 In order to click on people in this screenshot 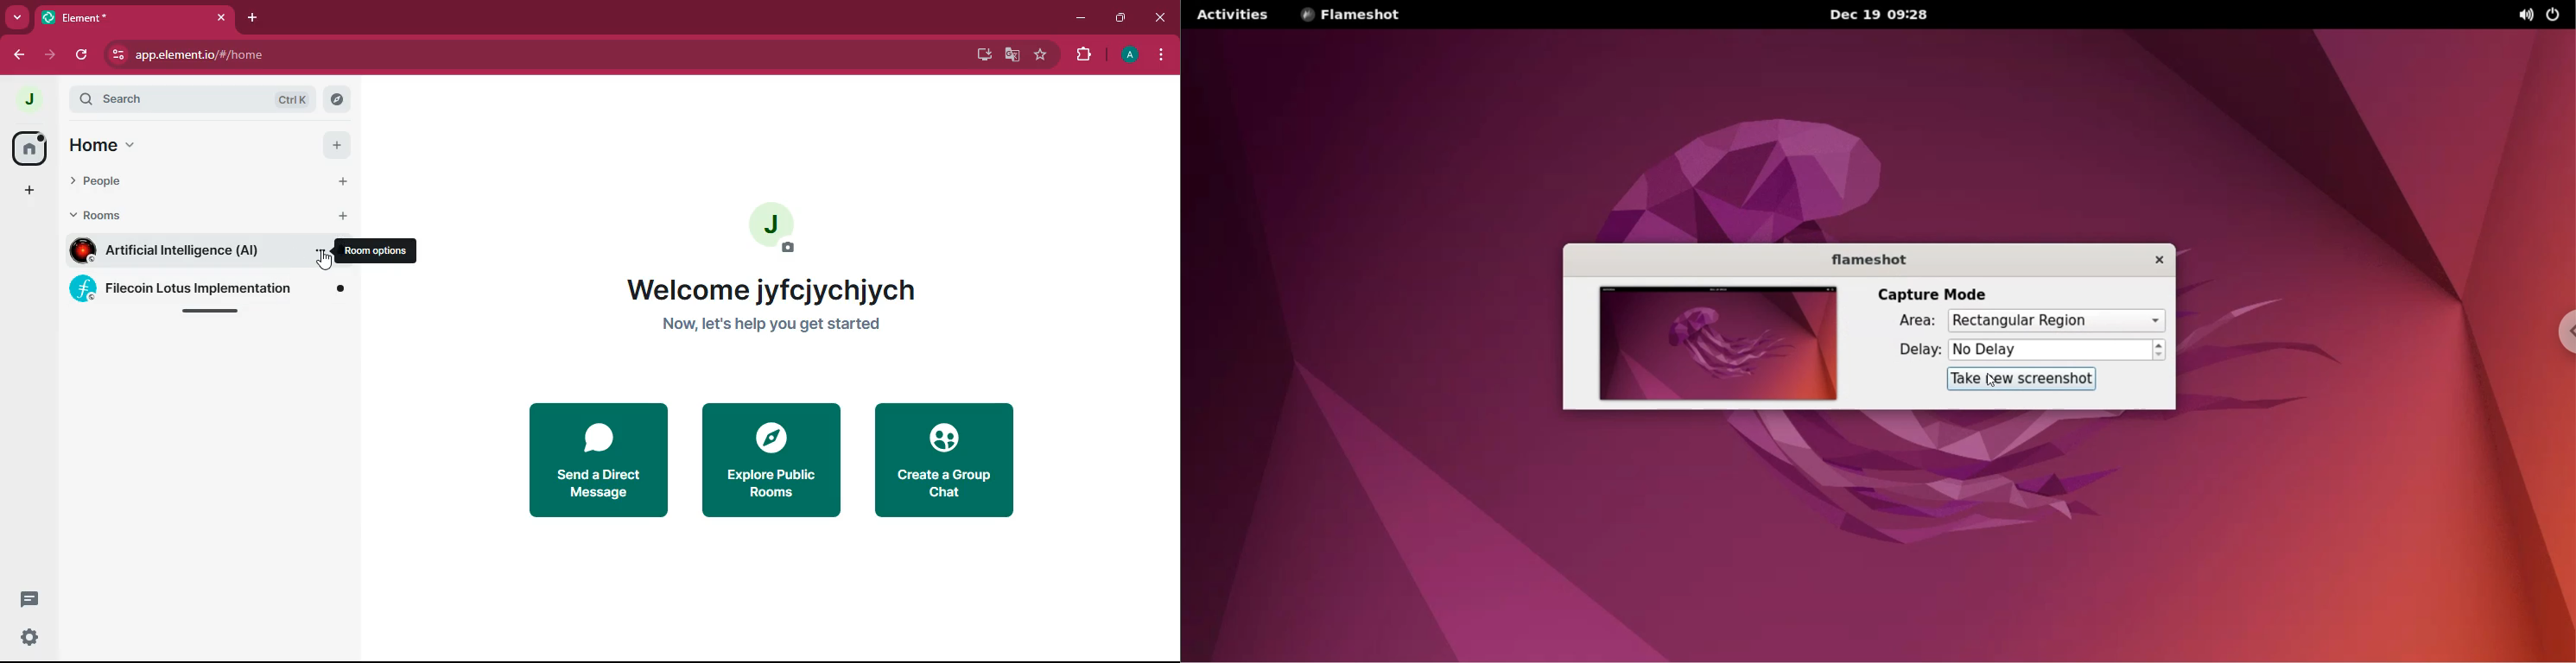, I will do `click(116, 184)`.